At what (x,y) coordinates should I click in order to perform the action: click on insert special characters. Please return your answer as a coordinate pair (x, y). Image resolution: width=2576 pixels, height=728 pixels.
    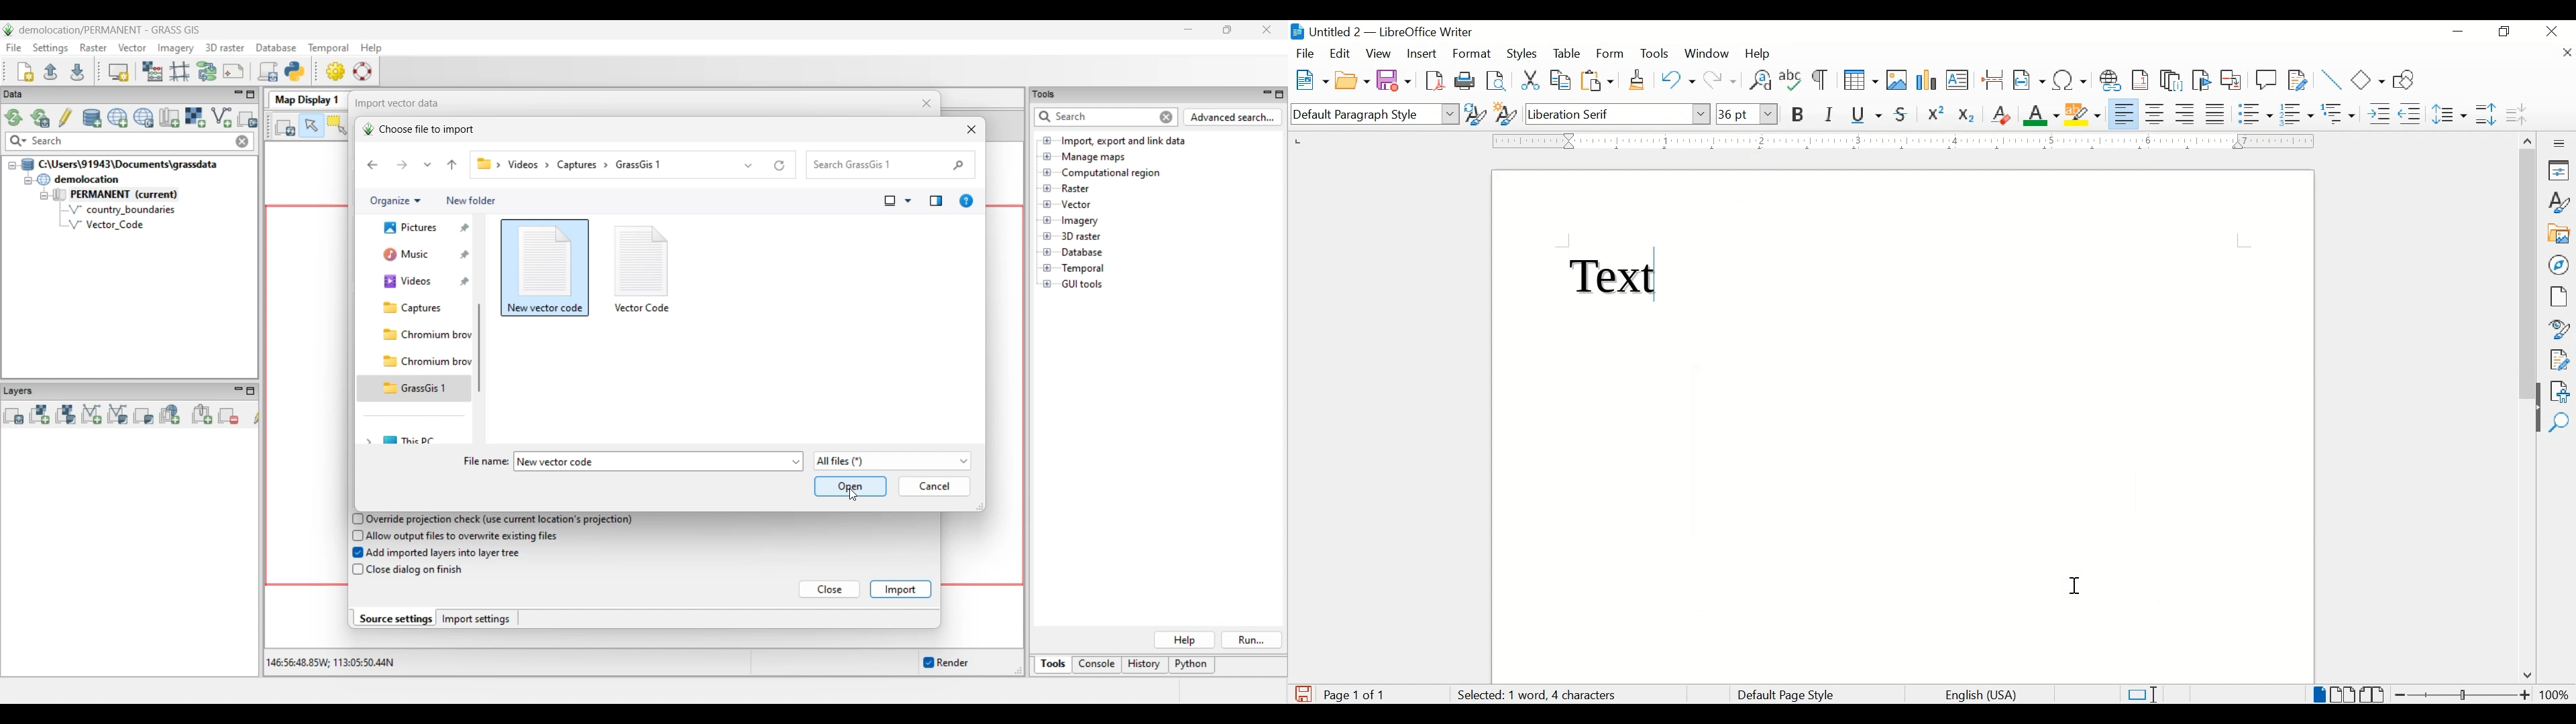
    Looking at the image, I should click on (2070, 79).